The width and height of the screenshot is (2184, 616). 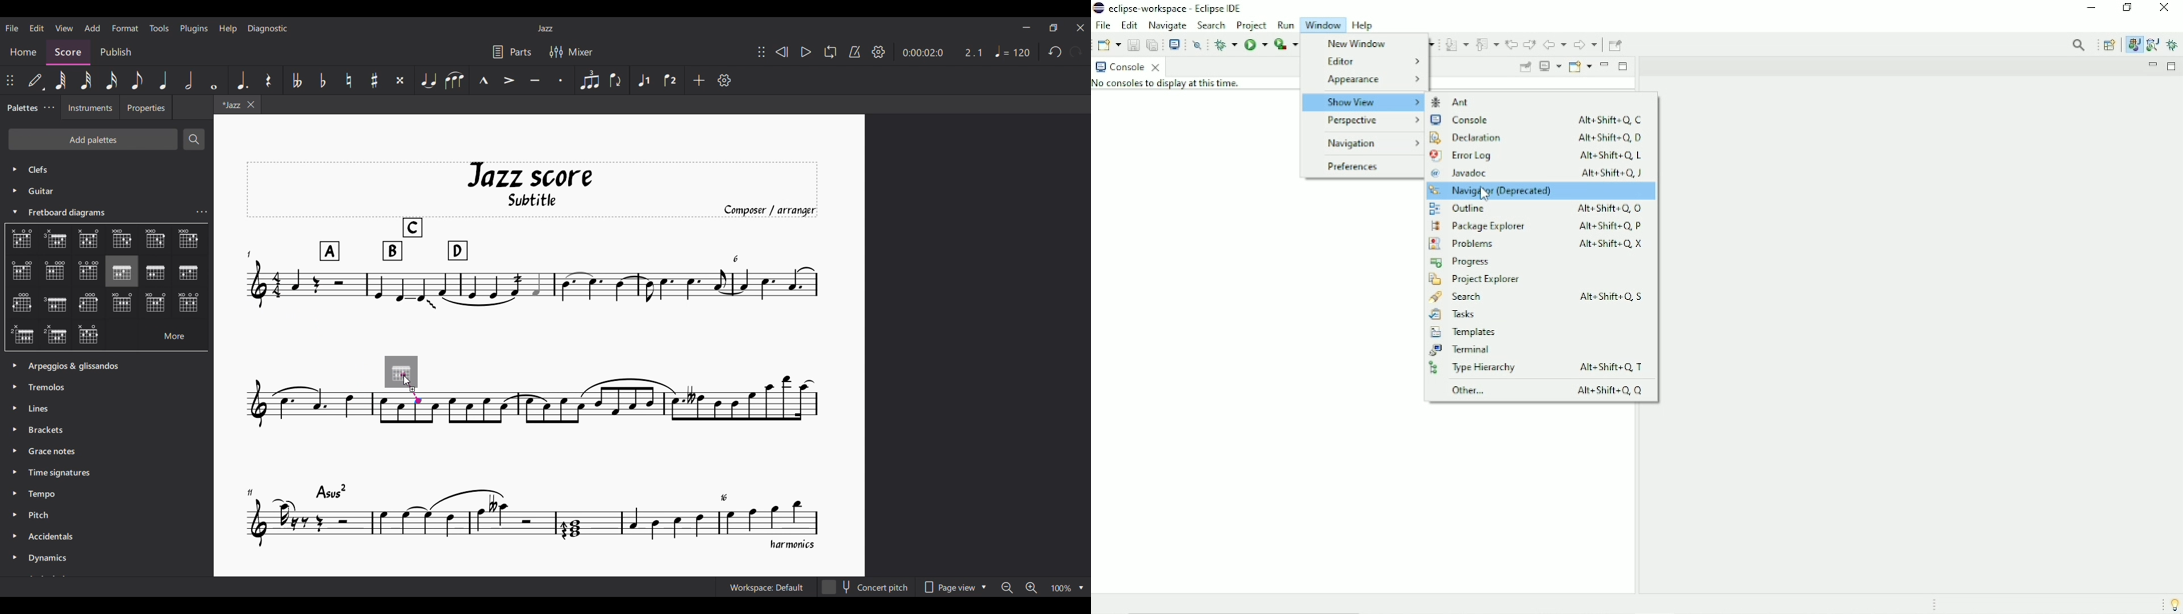 I want to click on Toggle flat, so click(x=323, y=80).